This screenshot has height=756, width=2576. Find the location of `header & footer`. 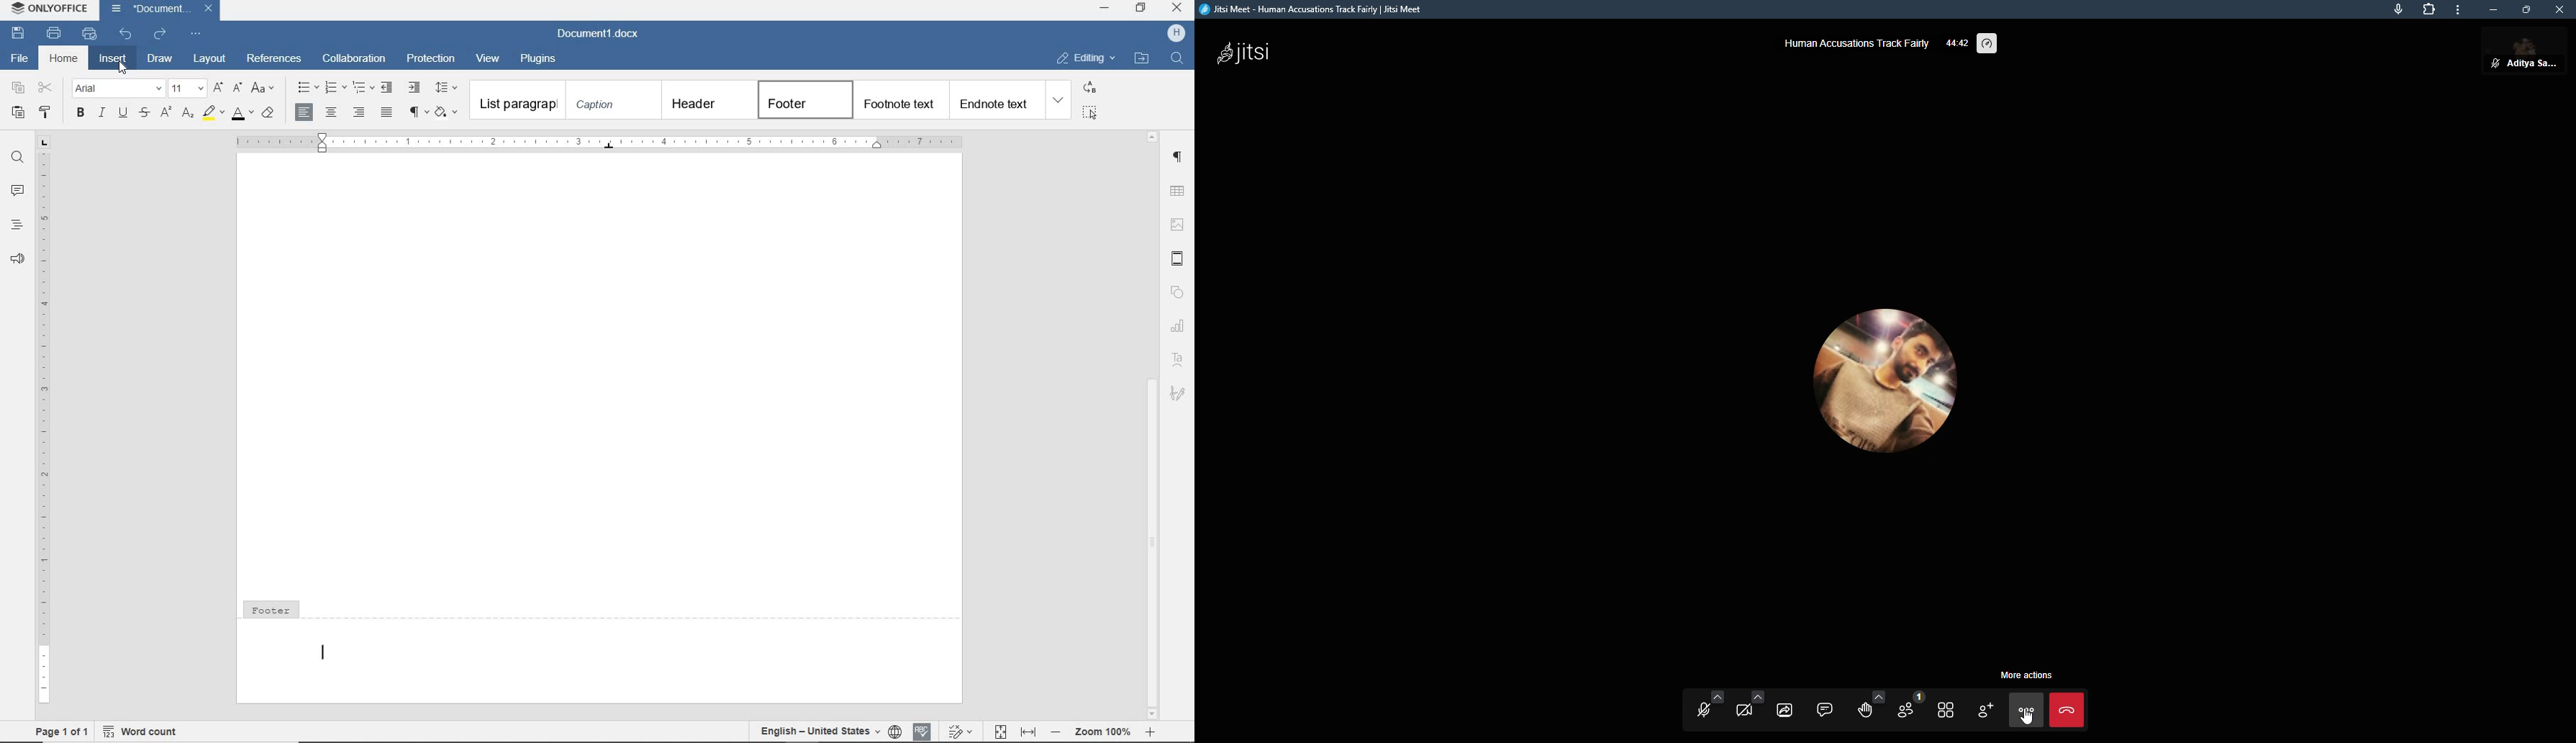

header & footer is located at coordinates (1178, 258).